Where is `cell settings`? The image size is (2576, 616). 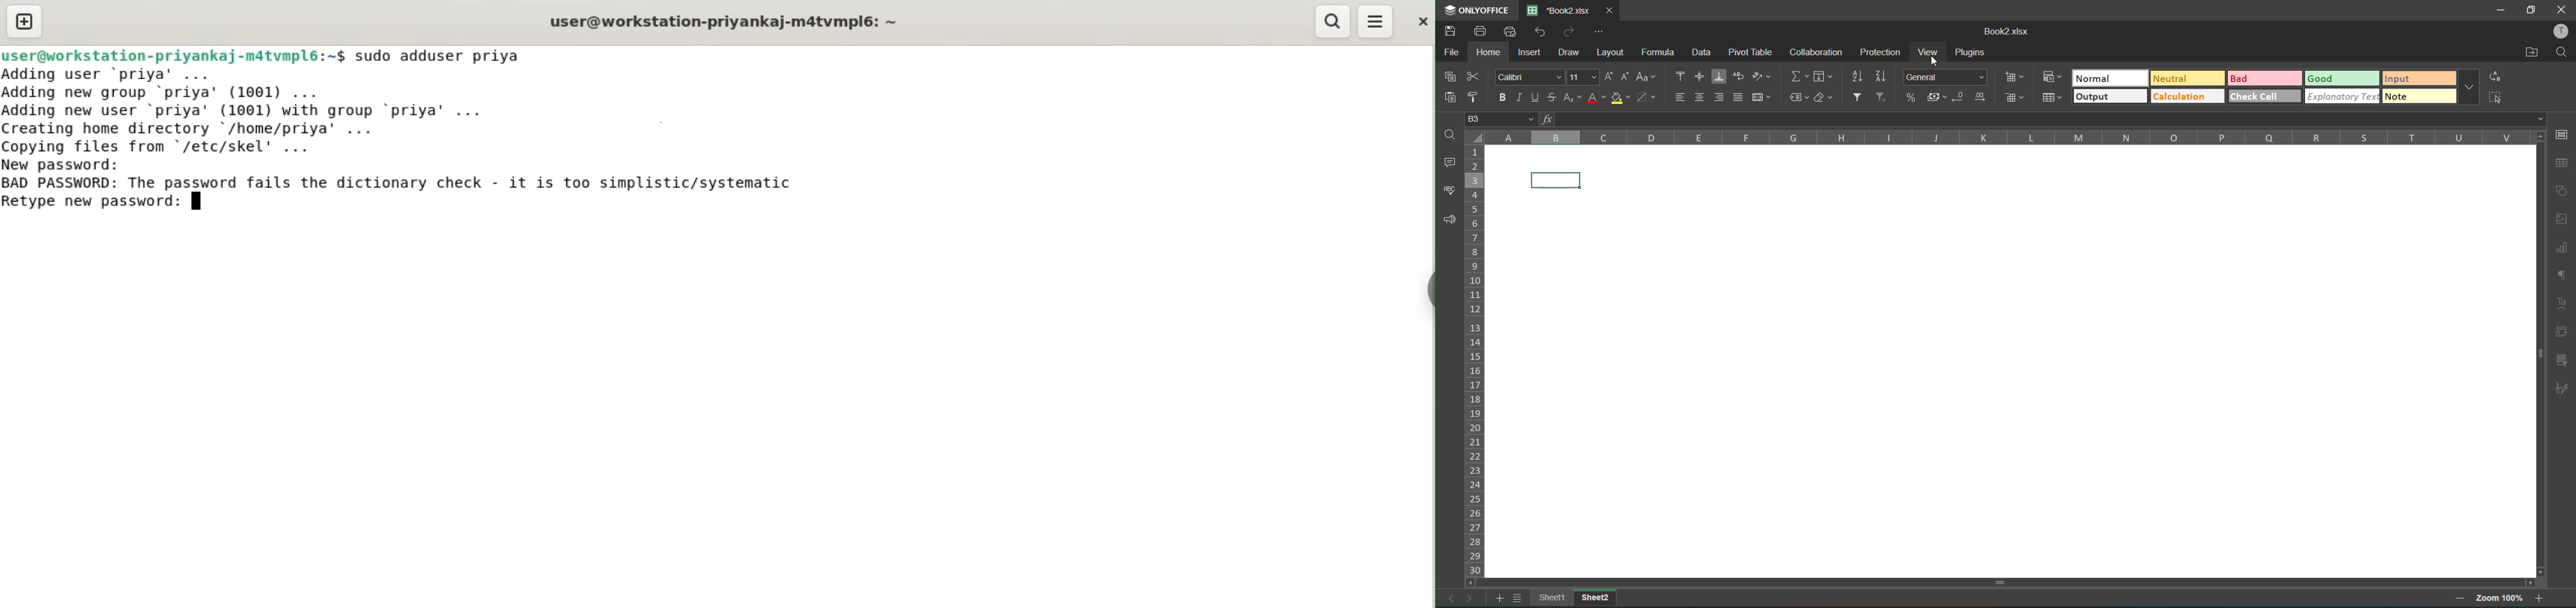
cell settings is located at coordinates (2565, 135).